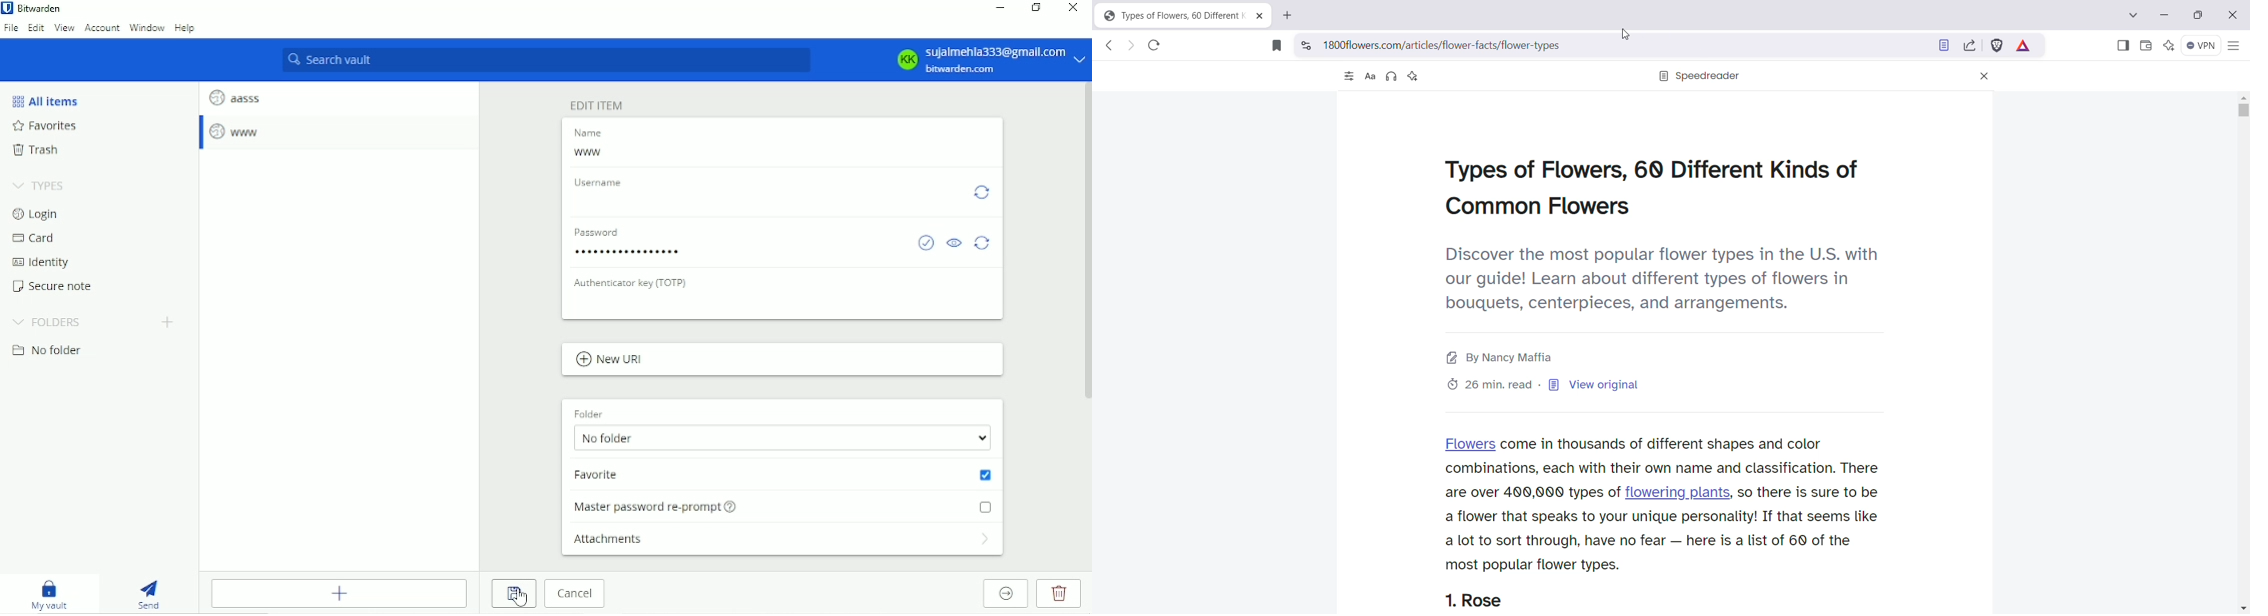 The width and height of the screenshot is (2268, 616). Describe the element at coordinates (575, 595) in the screenshot. I see `Cancel` at that location.